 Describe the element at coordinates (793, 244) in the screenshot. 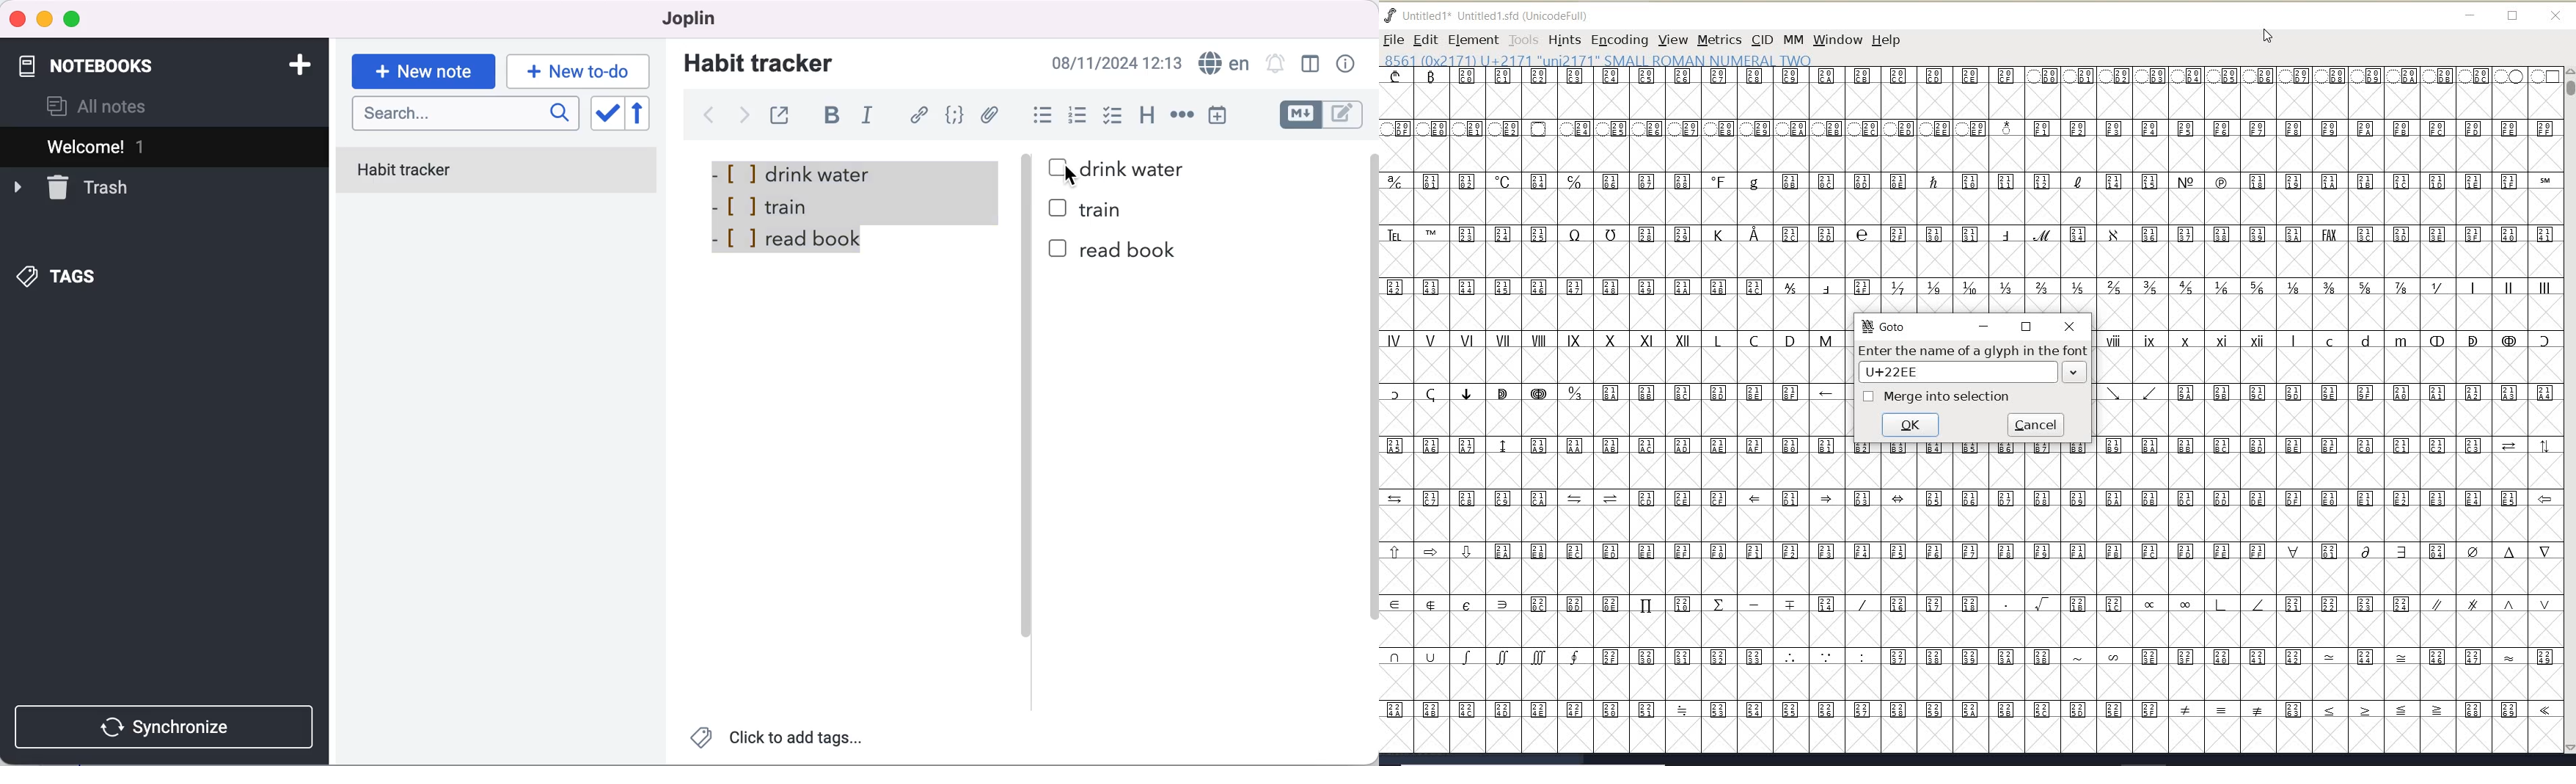

I see `-[ ] read book` at that location.